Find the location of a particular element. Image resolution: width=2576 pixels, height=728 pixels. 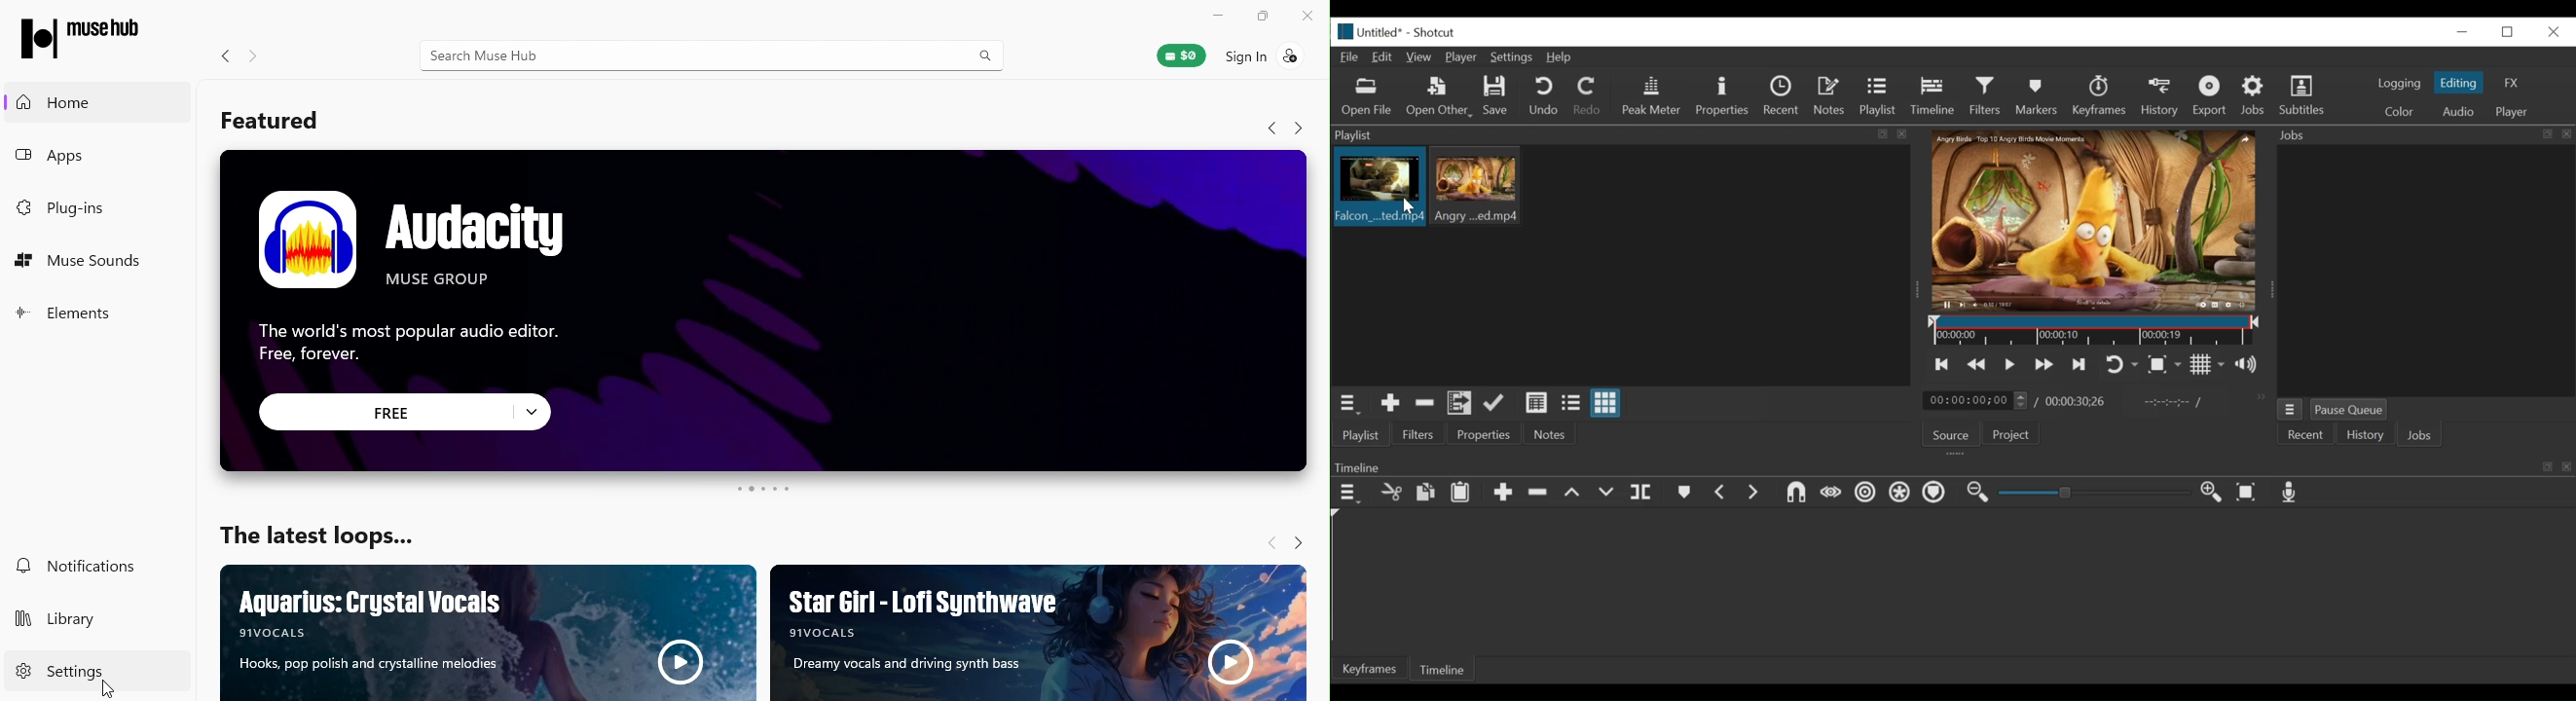

Subtitles is located at coordinates (2302, 95).